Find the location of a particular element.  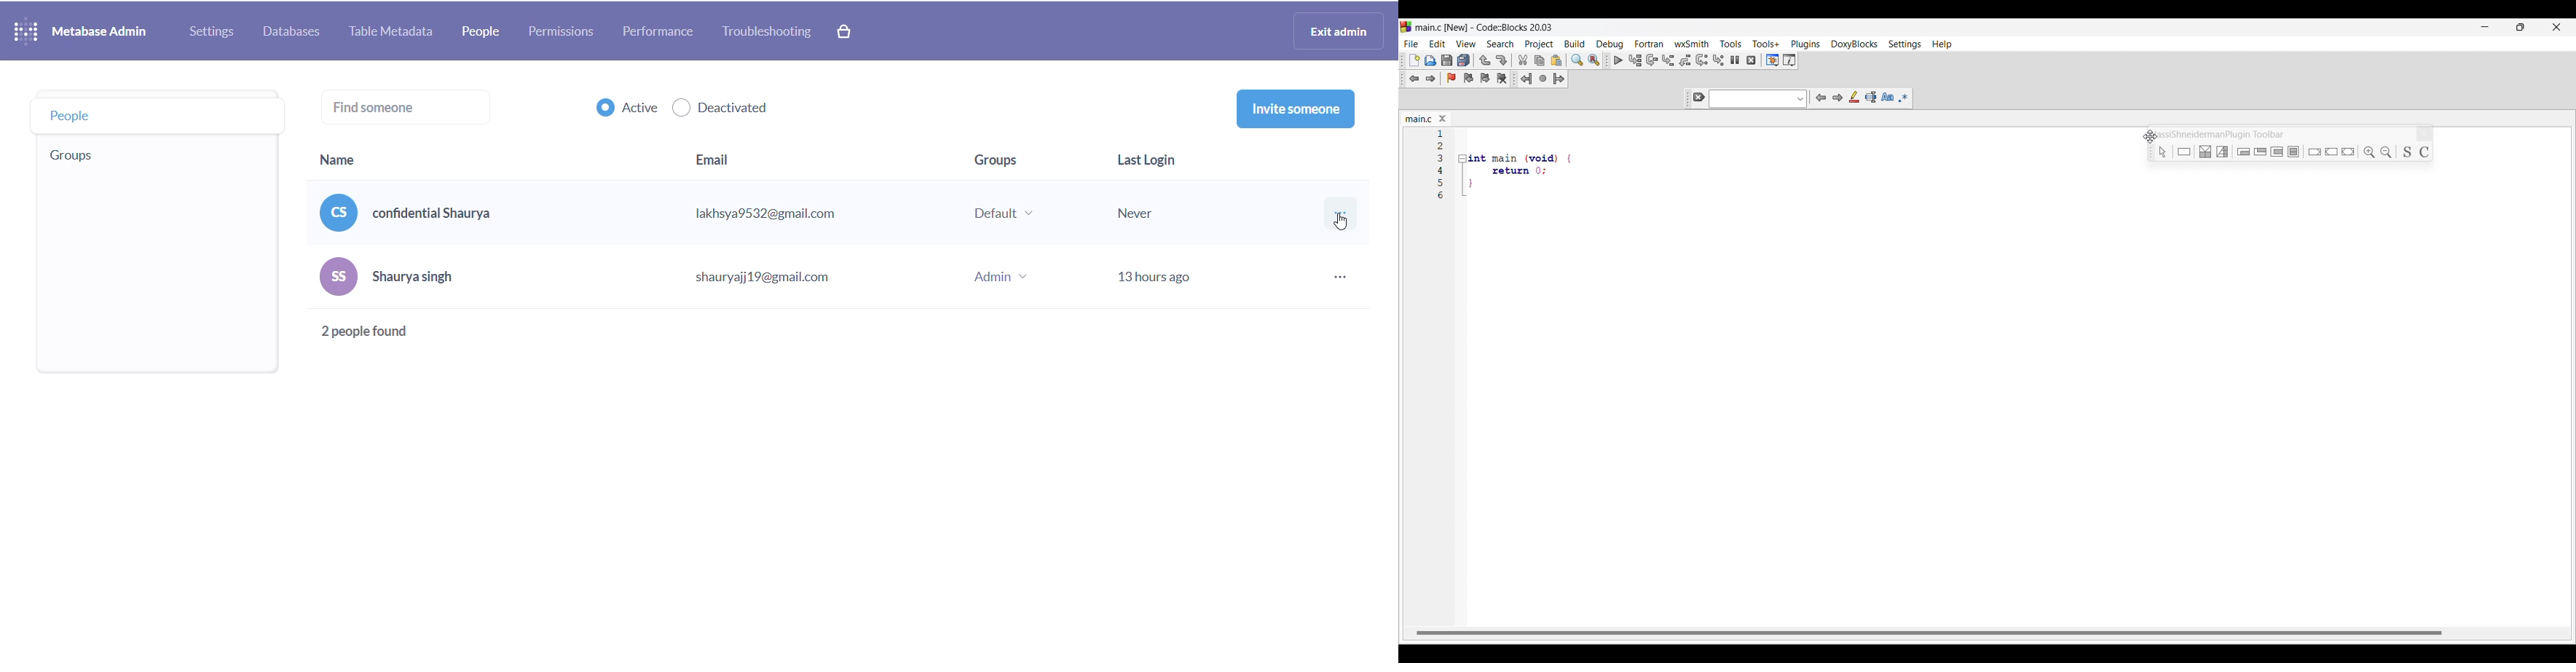

Current code is located at coordinates (1441, 133).